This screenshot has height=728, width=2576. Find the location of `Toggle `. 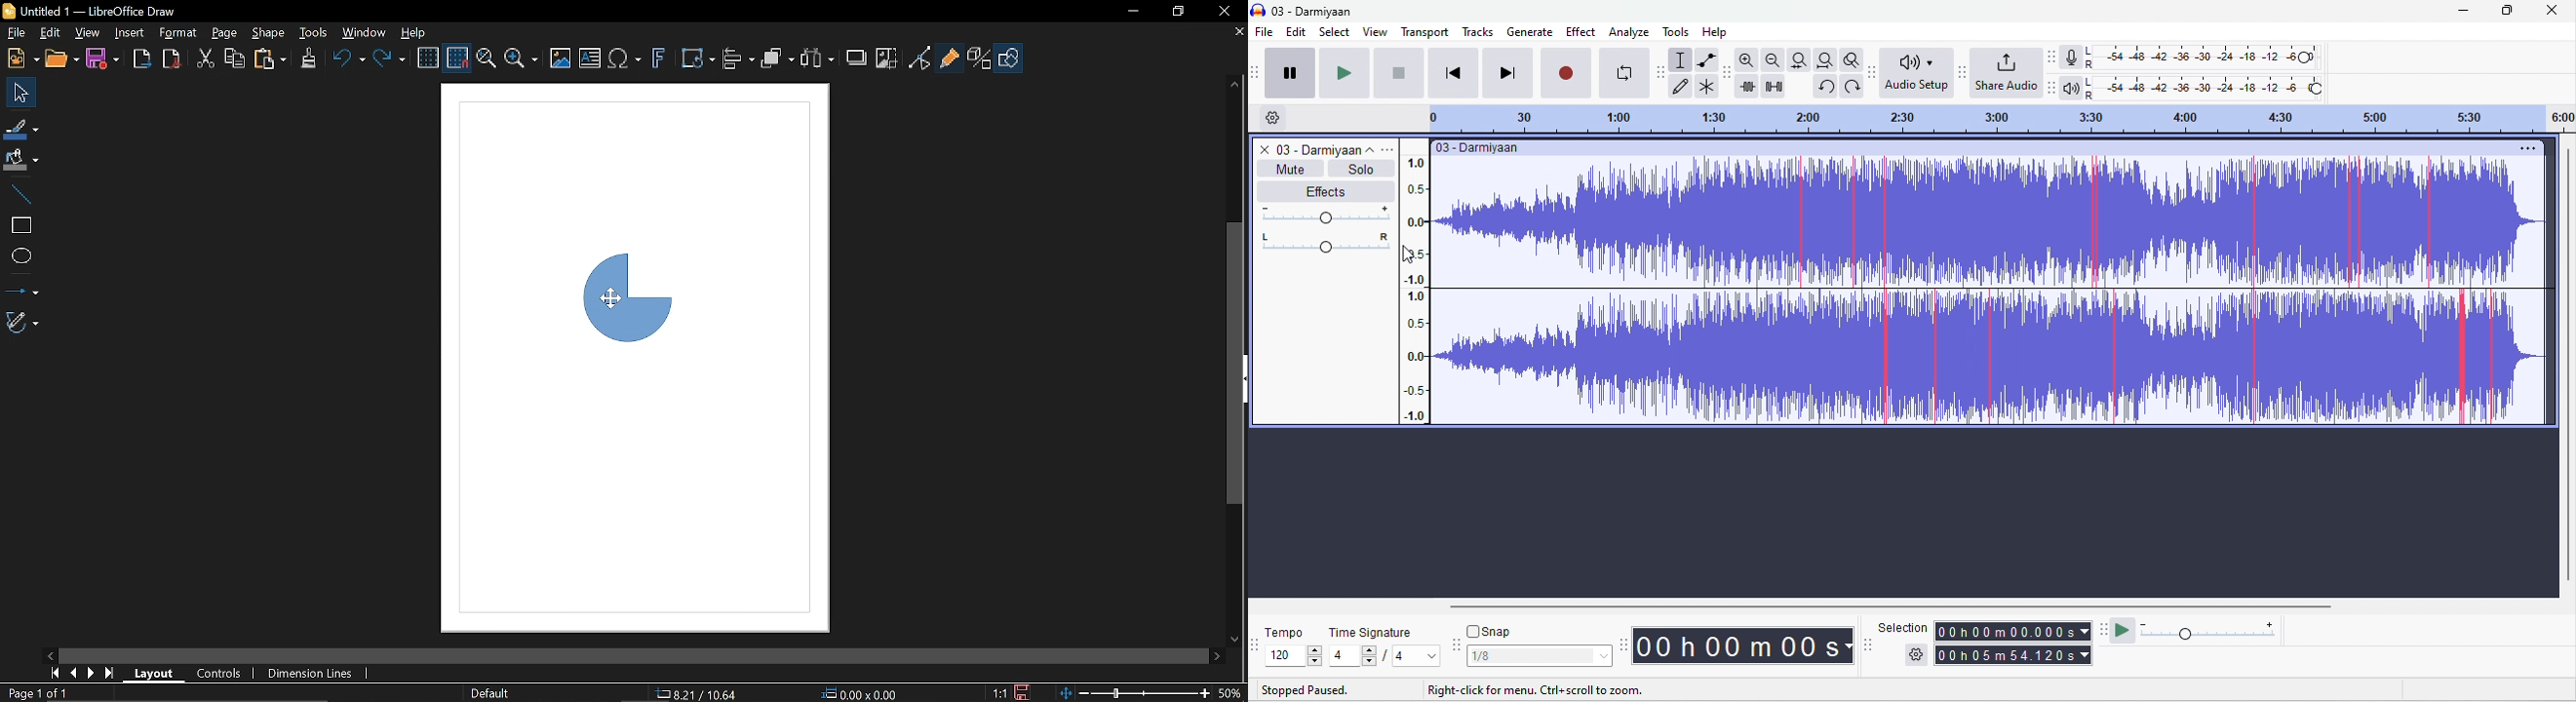

Toggle  is located at coordinates (919, 58).